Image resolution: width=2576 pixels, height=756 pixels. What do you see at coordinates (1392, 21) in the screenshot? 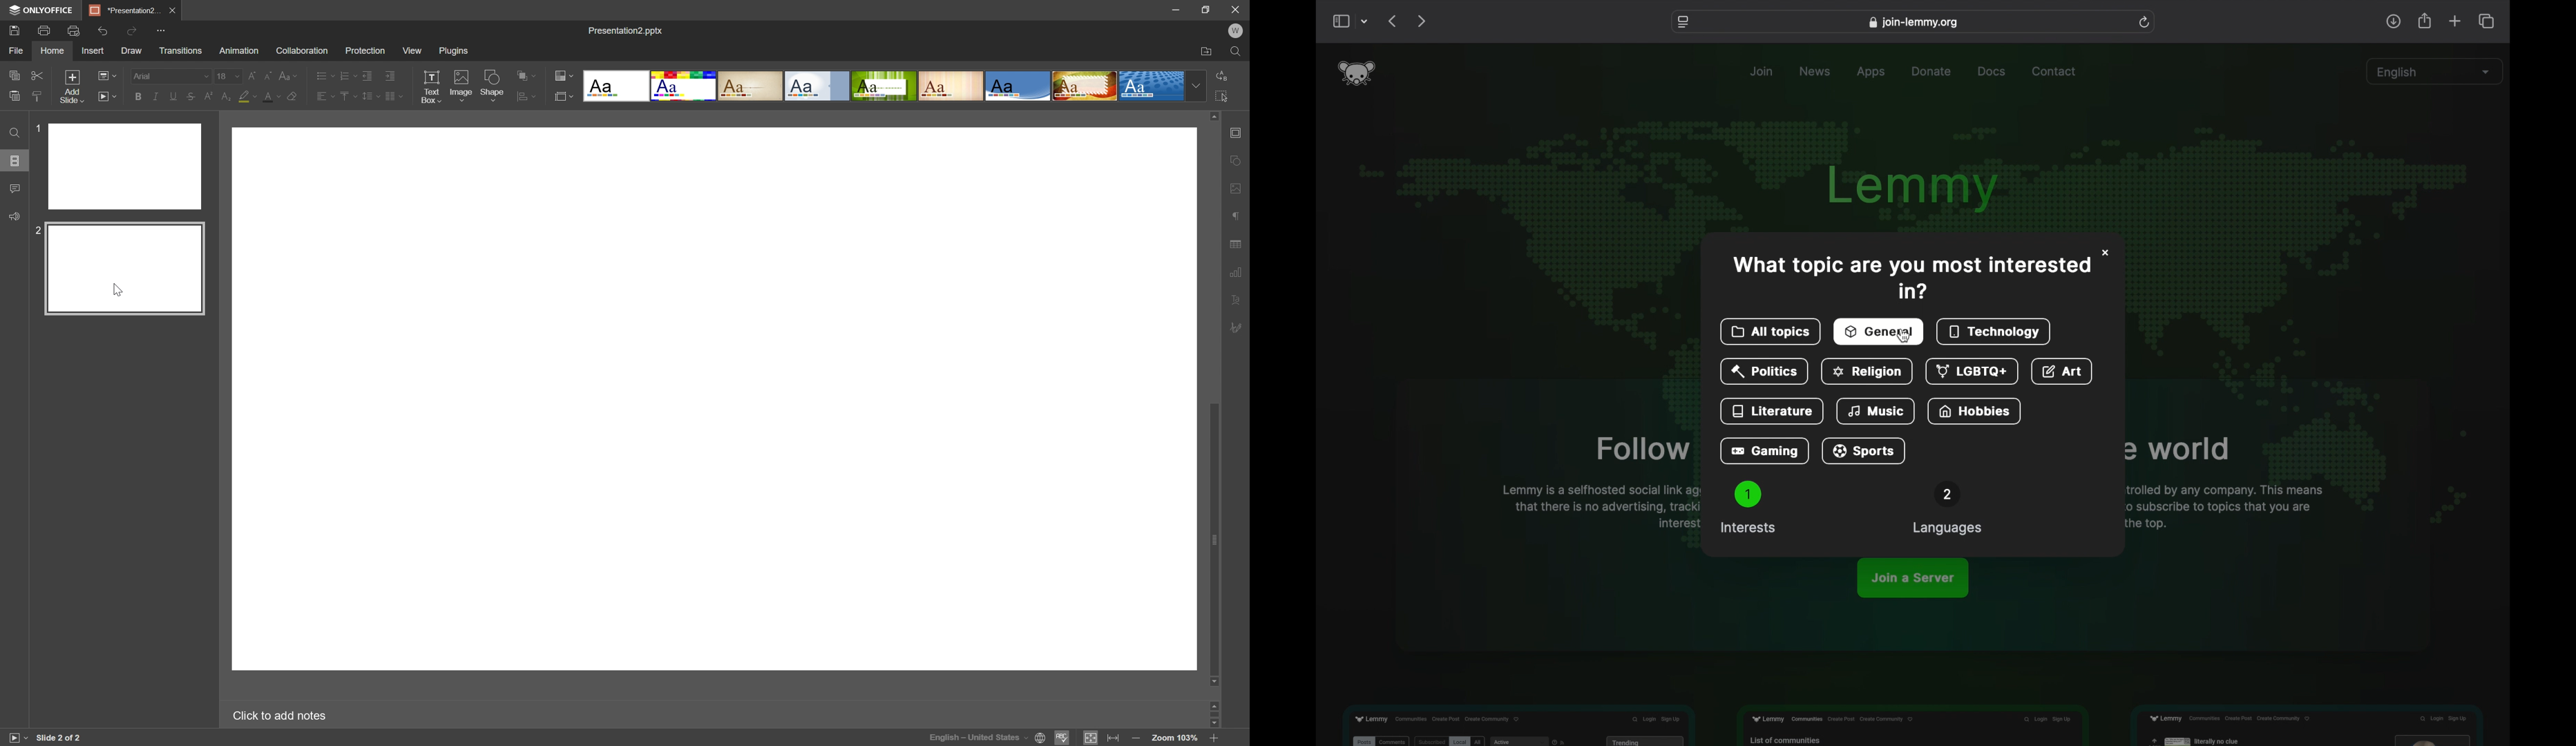
I see `previous page` at bounding box center [1392, 21].